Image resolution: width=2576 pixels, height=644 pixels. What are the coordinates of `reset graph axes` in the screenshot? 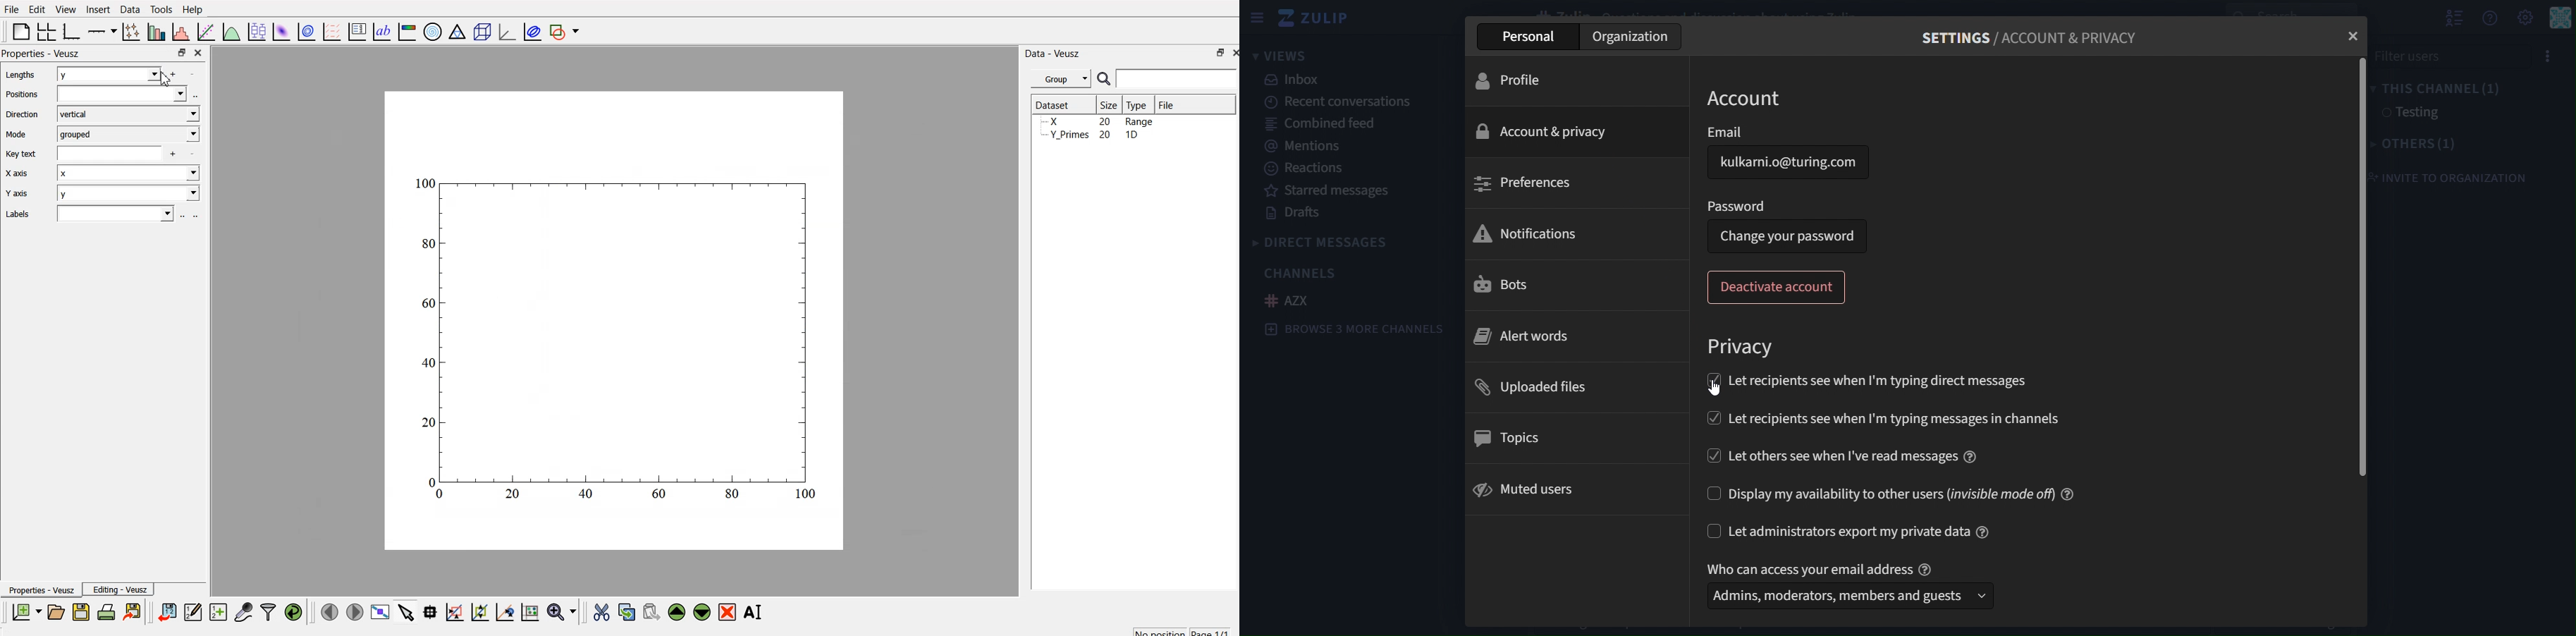 It's located at (529, 610).